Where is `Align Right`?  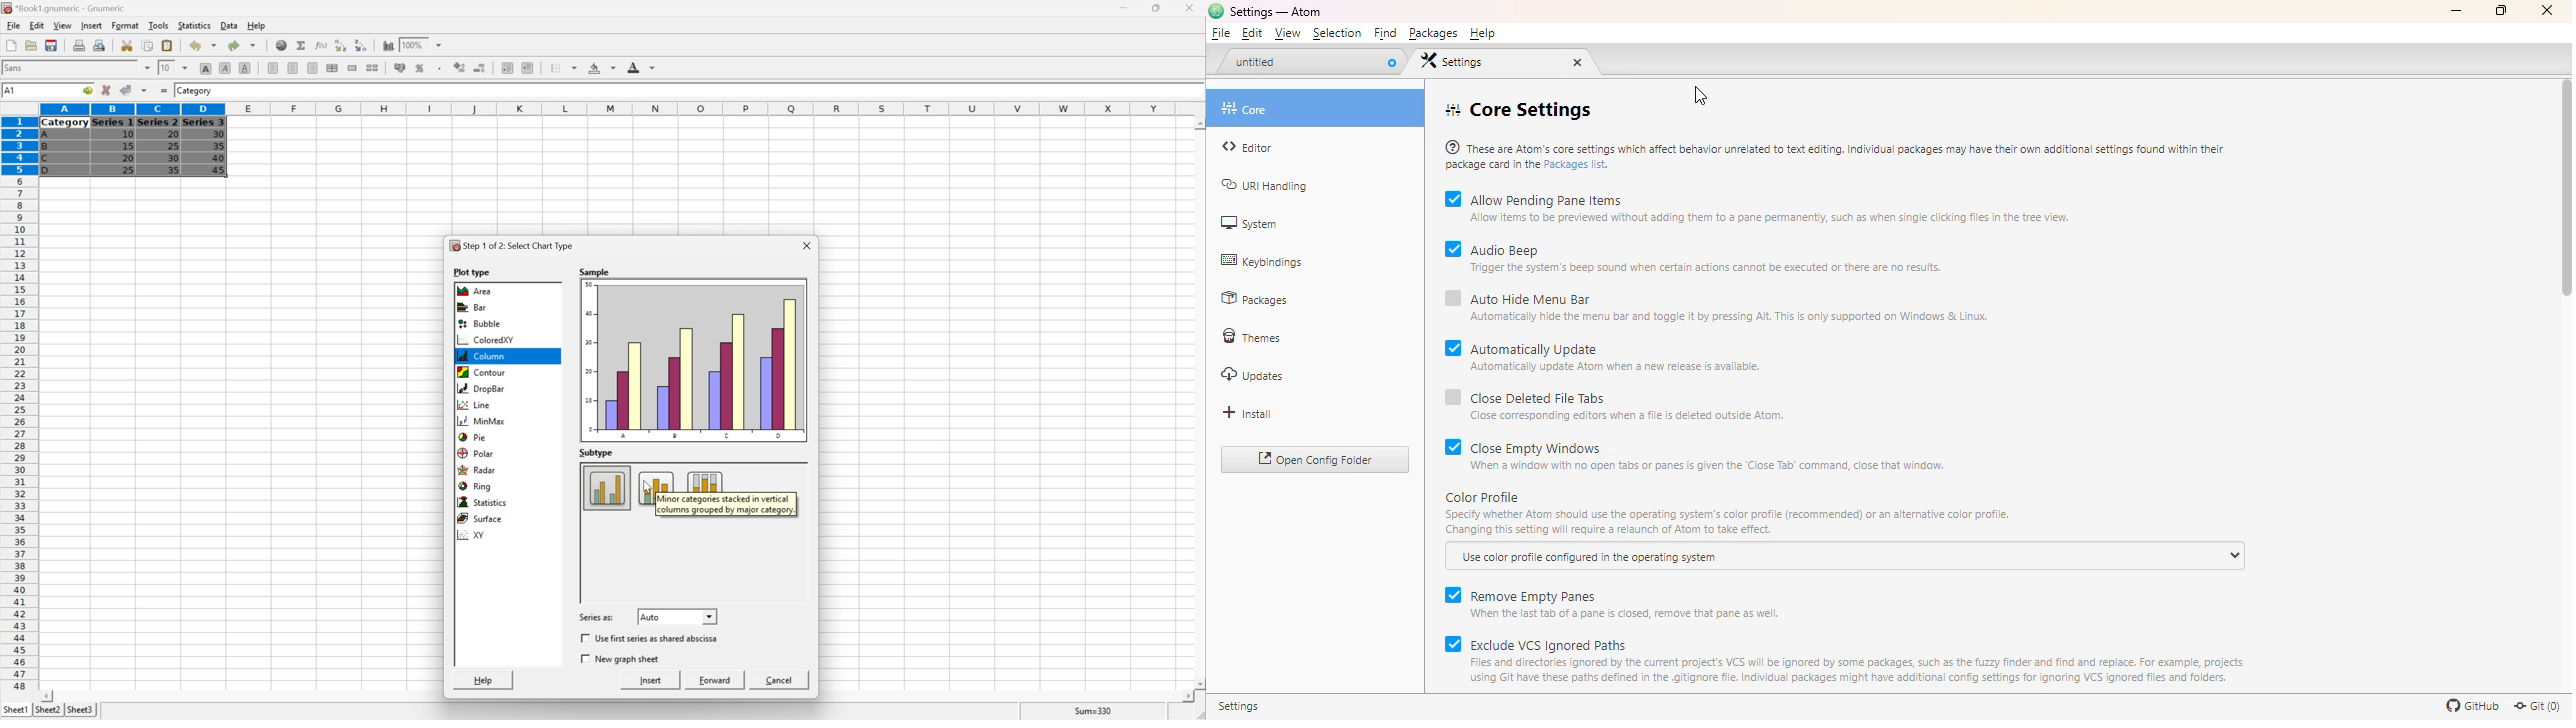 Align Right is located at coordinates (312, 68).